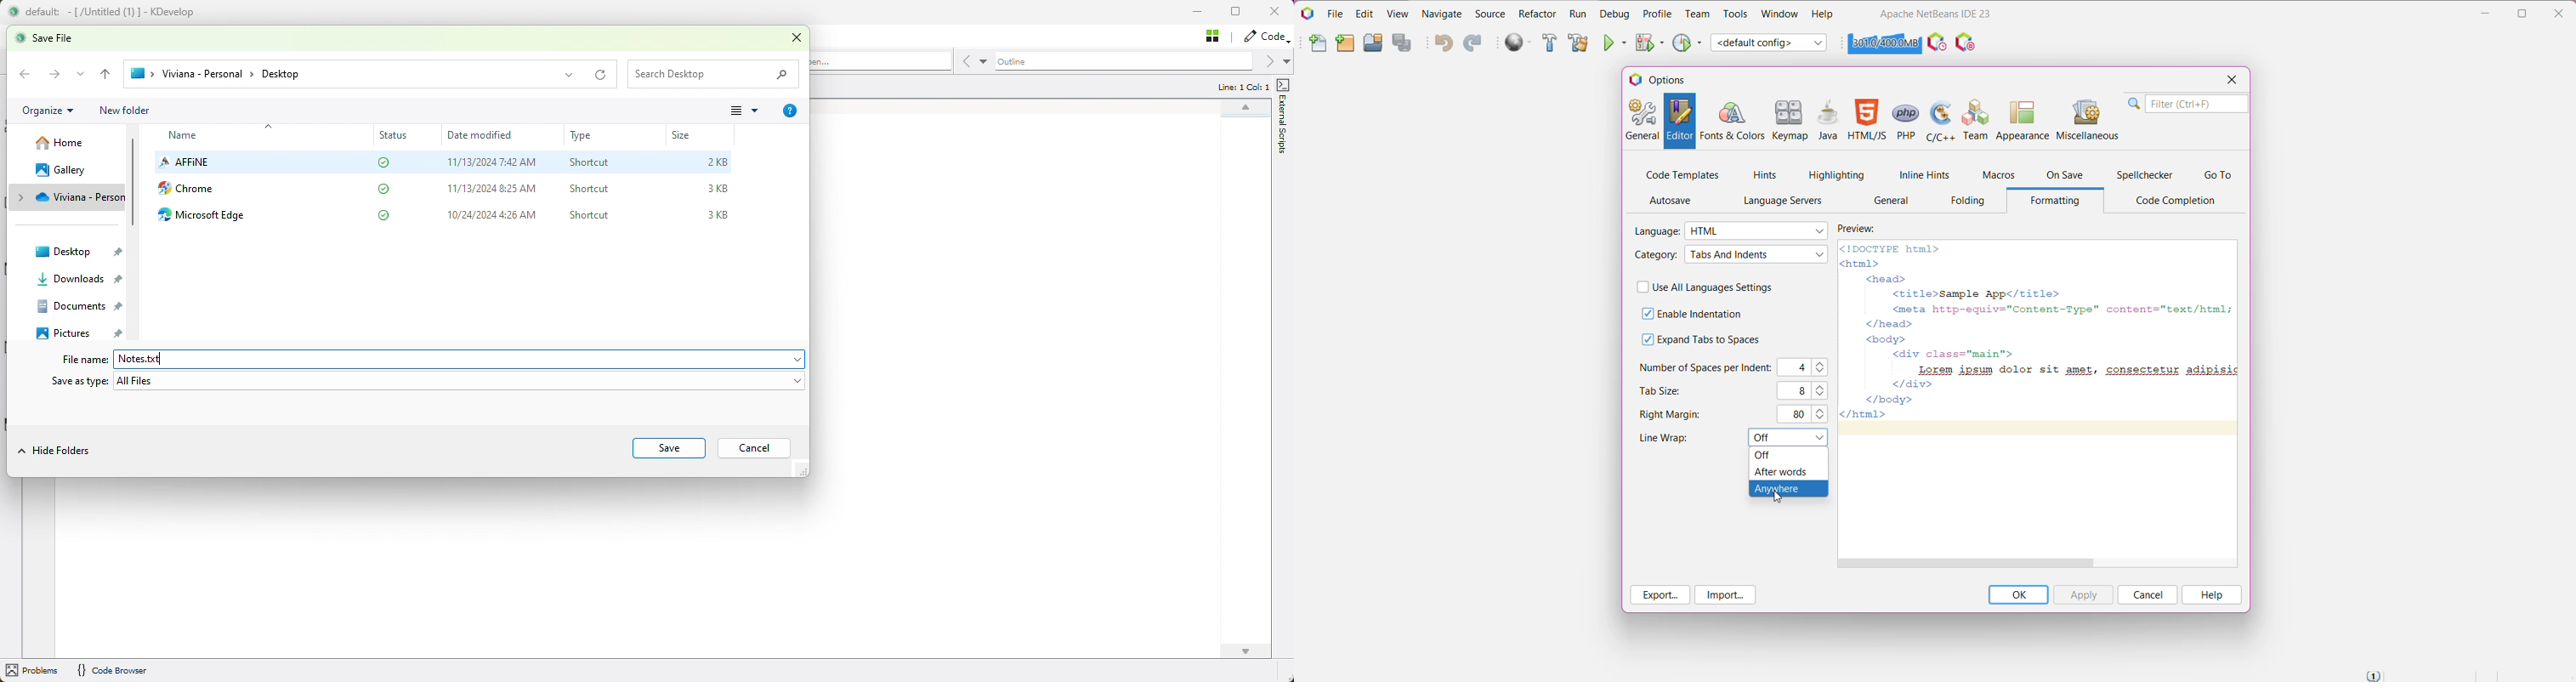 This screenshot has width=2576, height=700. Describe the element at coordinates (2524, 13) in the screenshot. I see `Restore Down` at that location.